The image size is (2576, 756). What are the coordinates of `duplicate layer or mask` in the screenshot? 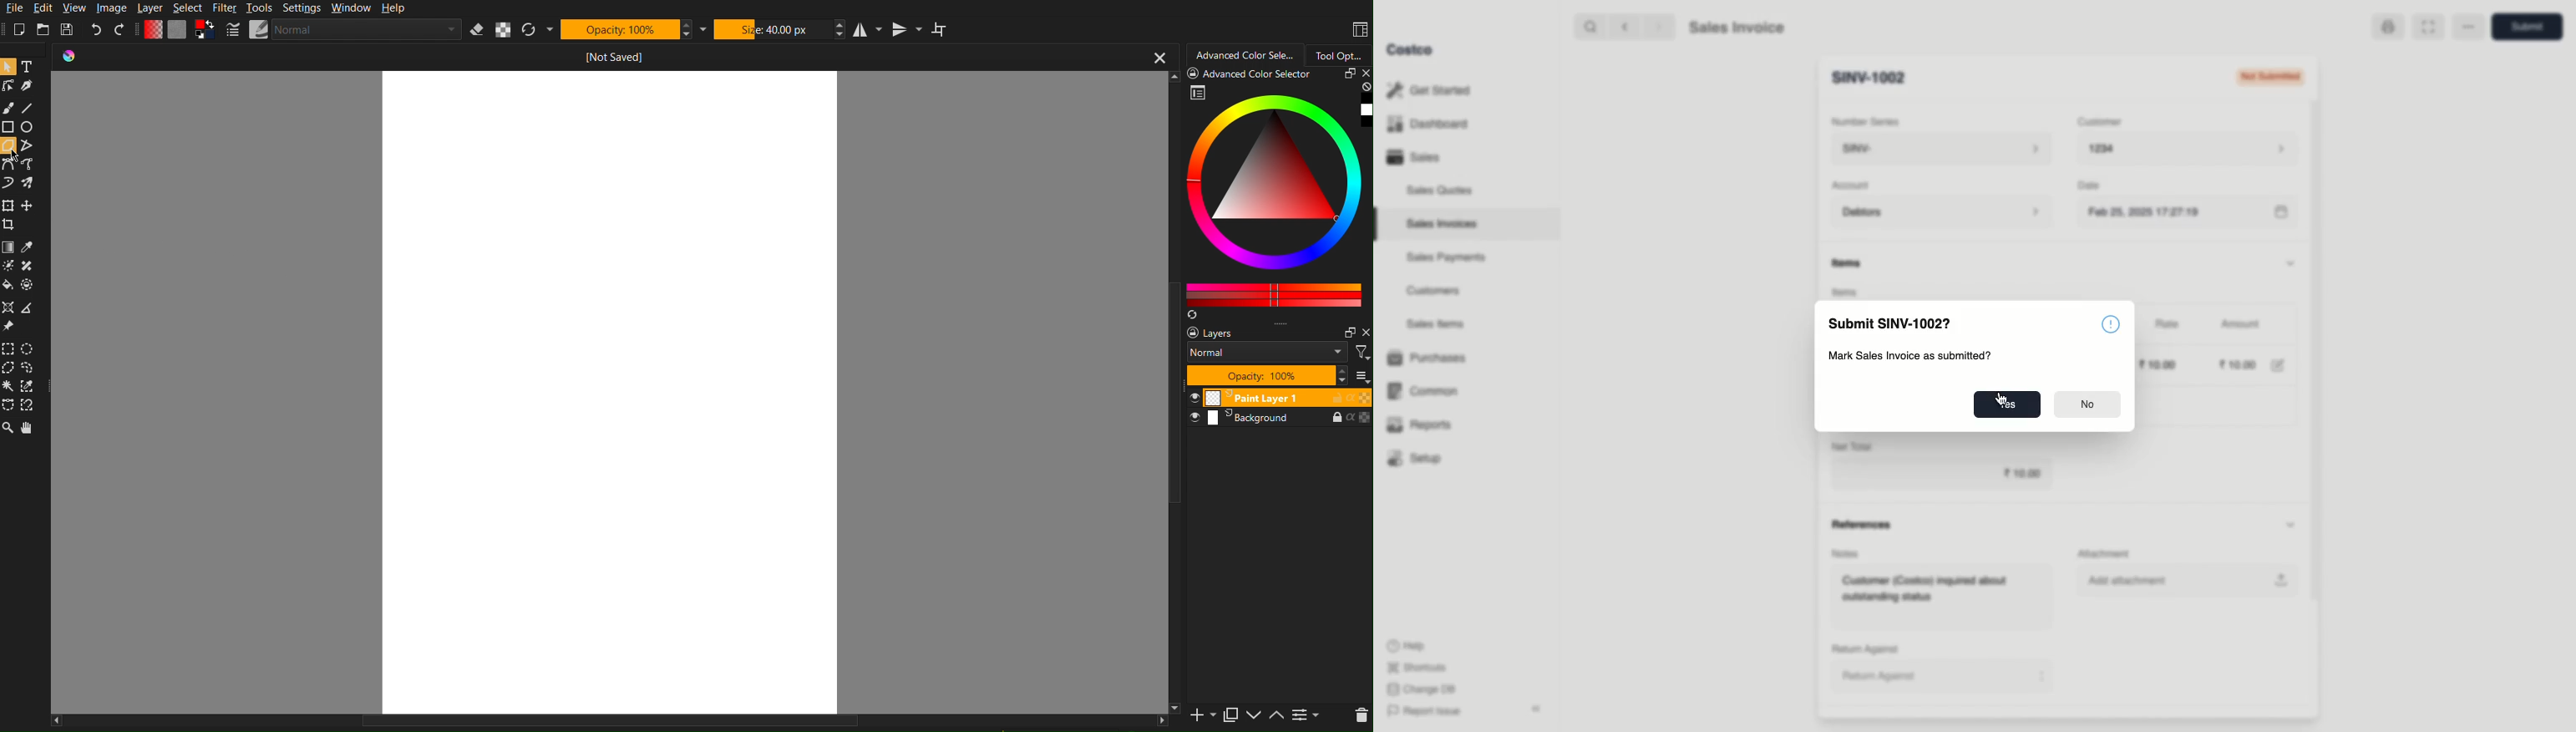 It's located at (1231, 716).